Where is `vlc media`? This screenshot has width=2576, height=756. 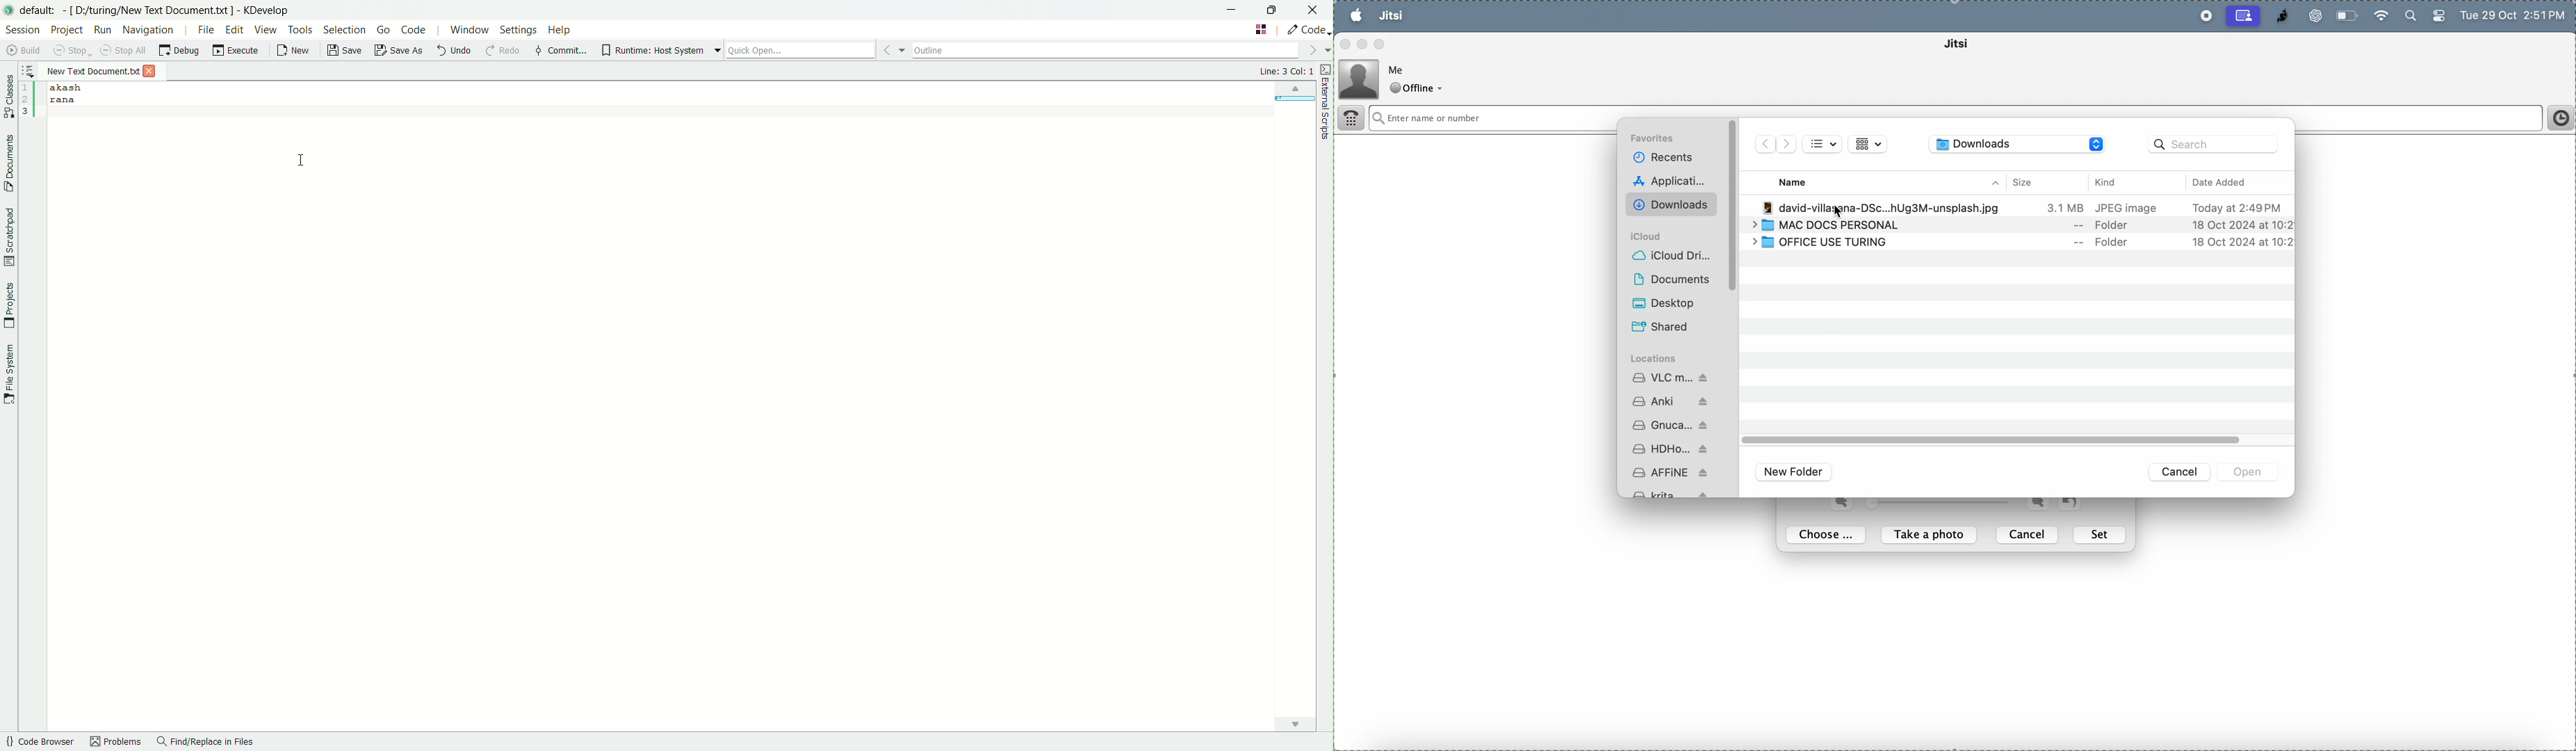
vlc media is located at coordinates (1671, 376).